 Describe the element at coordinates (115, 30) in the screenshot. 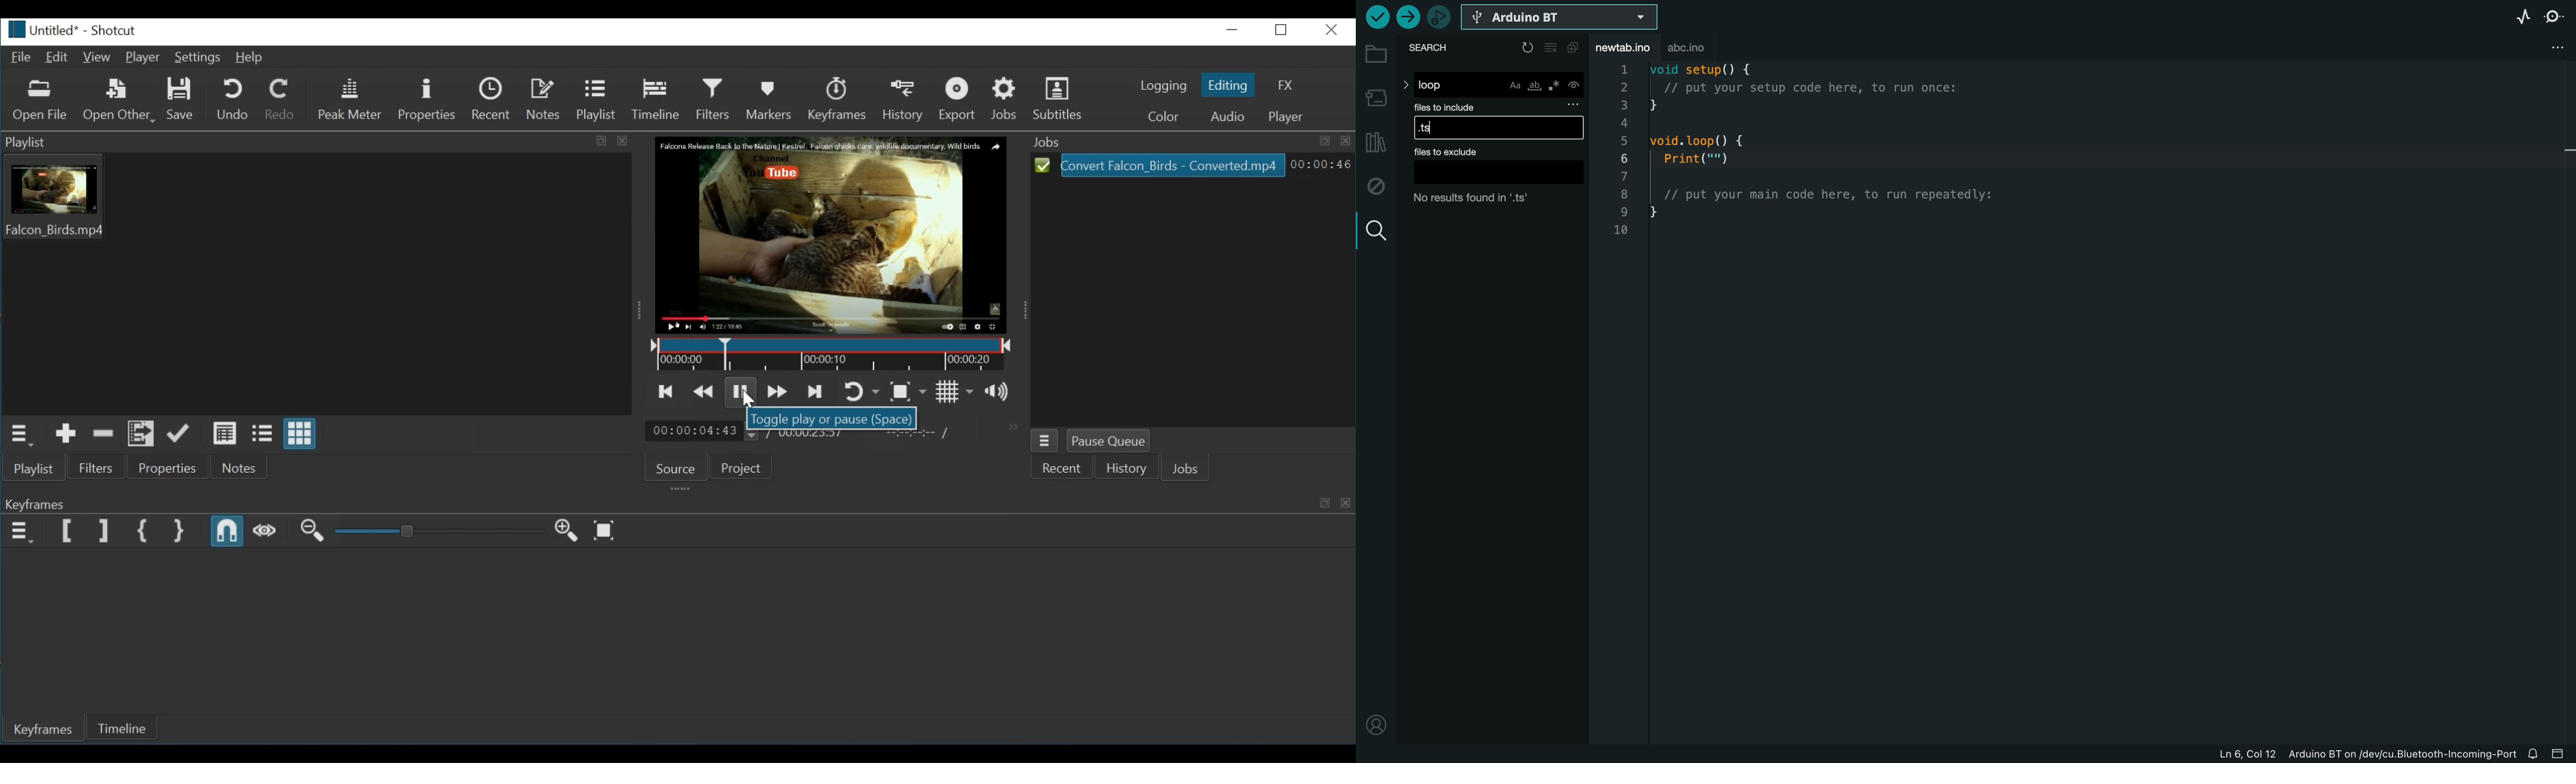

I see `Shotcut` at that location.